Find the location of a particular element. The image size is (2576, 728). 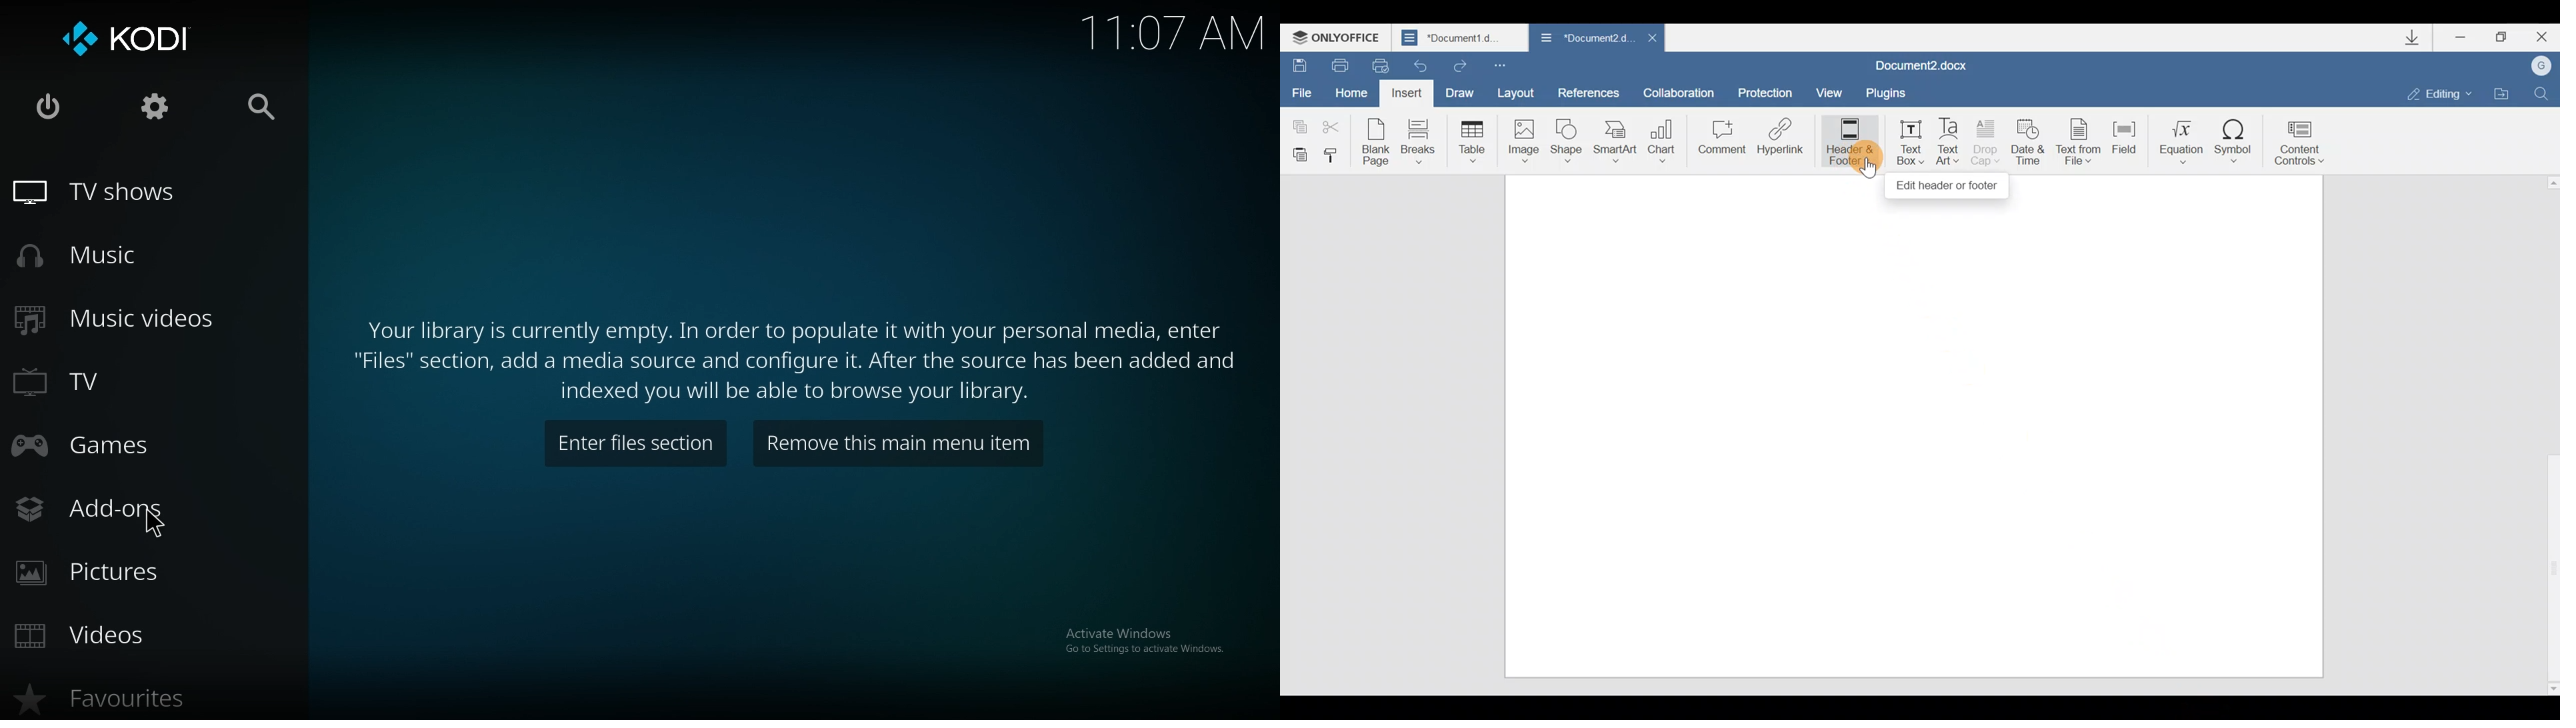

videos is located at coordinates (109, 636).